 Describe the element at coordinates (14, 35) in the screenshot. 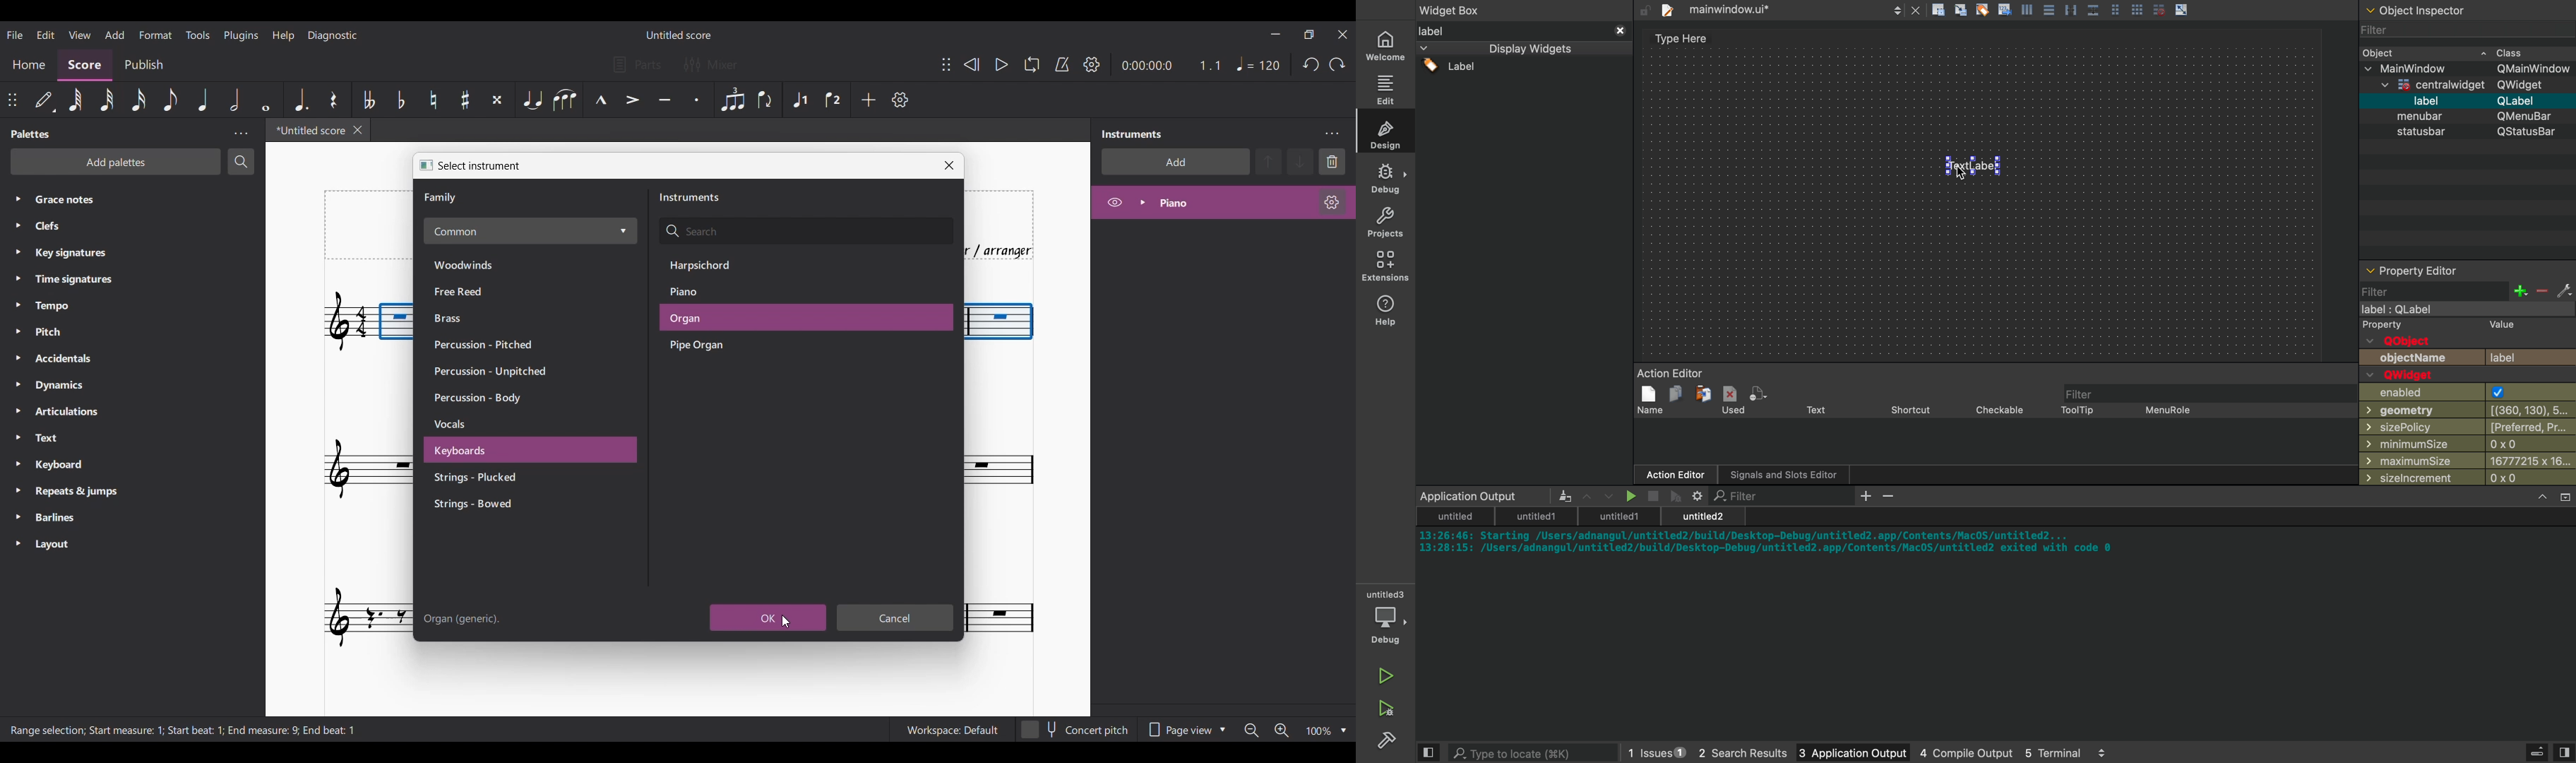

I see `File menu` at that location.